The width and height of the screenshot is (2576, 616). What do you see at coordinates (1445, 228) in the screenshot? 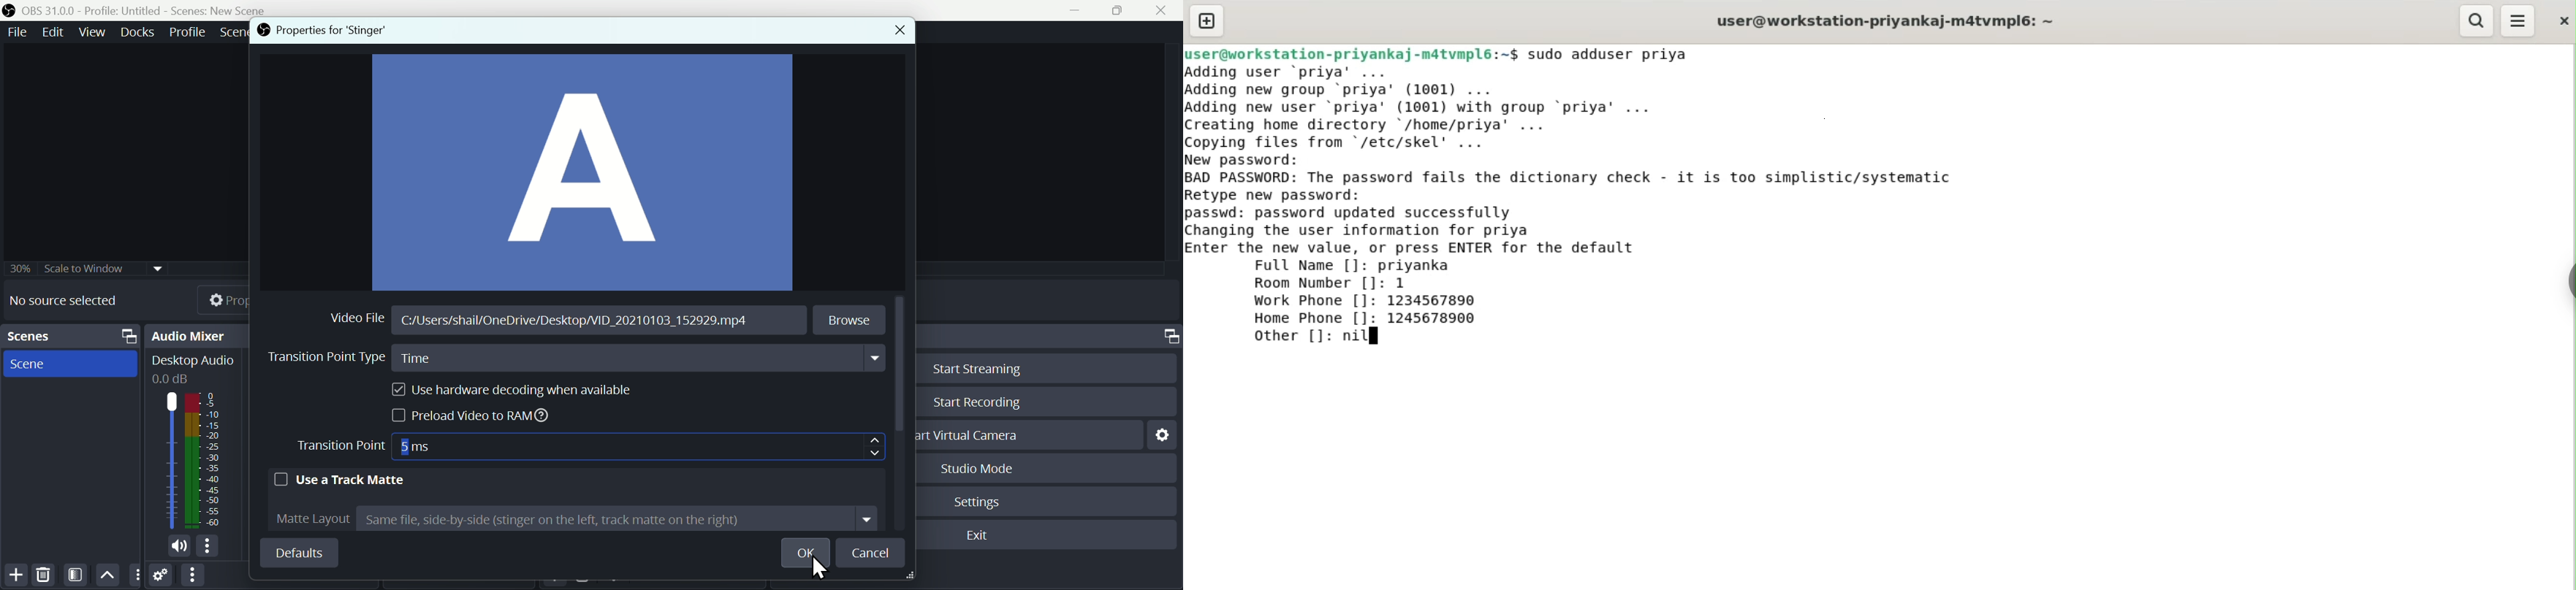
I see `passwd: password updated successfully    changing the user information for priya  enter the new value, or press ENTER for default value` at bounding box center [1445, 228].